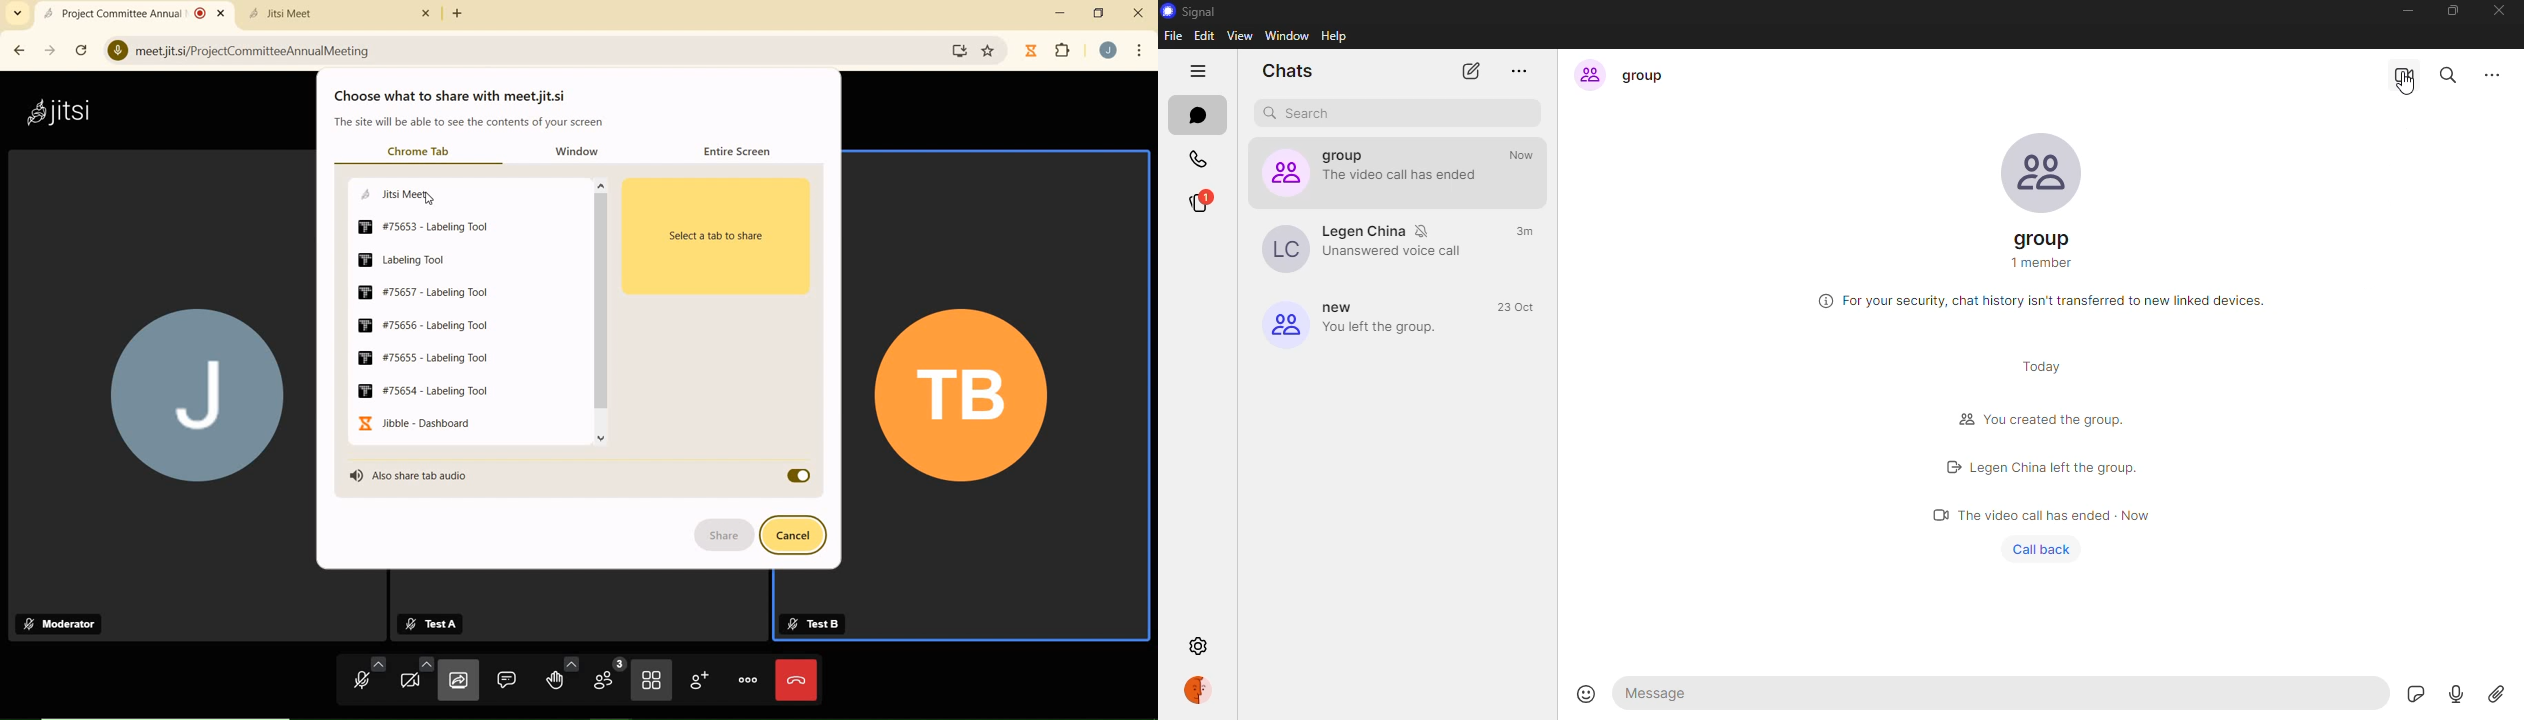  I want to click on cancel, so click(795, 535).